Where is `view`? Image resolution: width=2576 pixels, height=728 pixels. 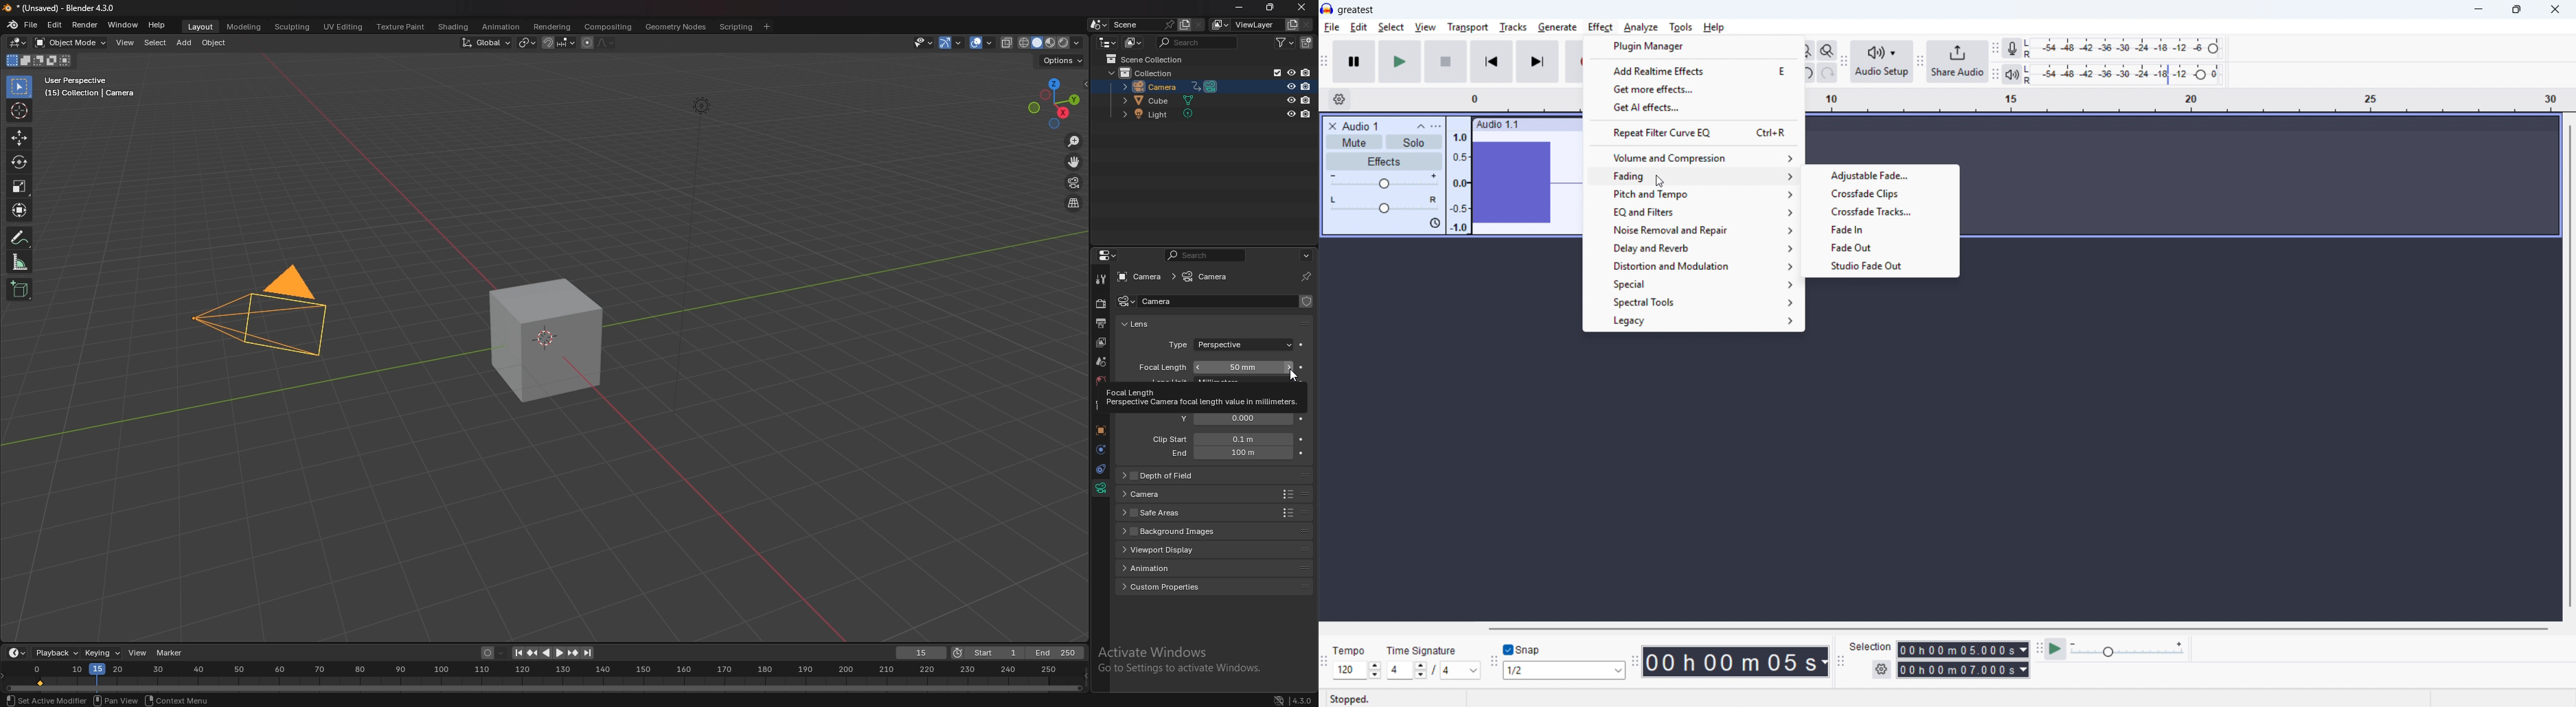
view is located at coordinates (1426, 28).